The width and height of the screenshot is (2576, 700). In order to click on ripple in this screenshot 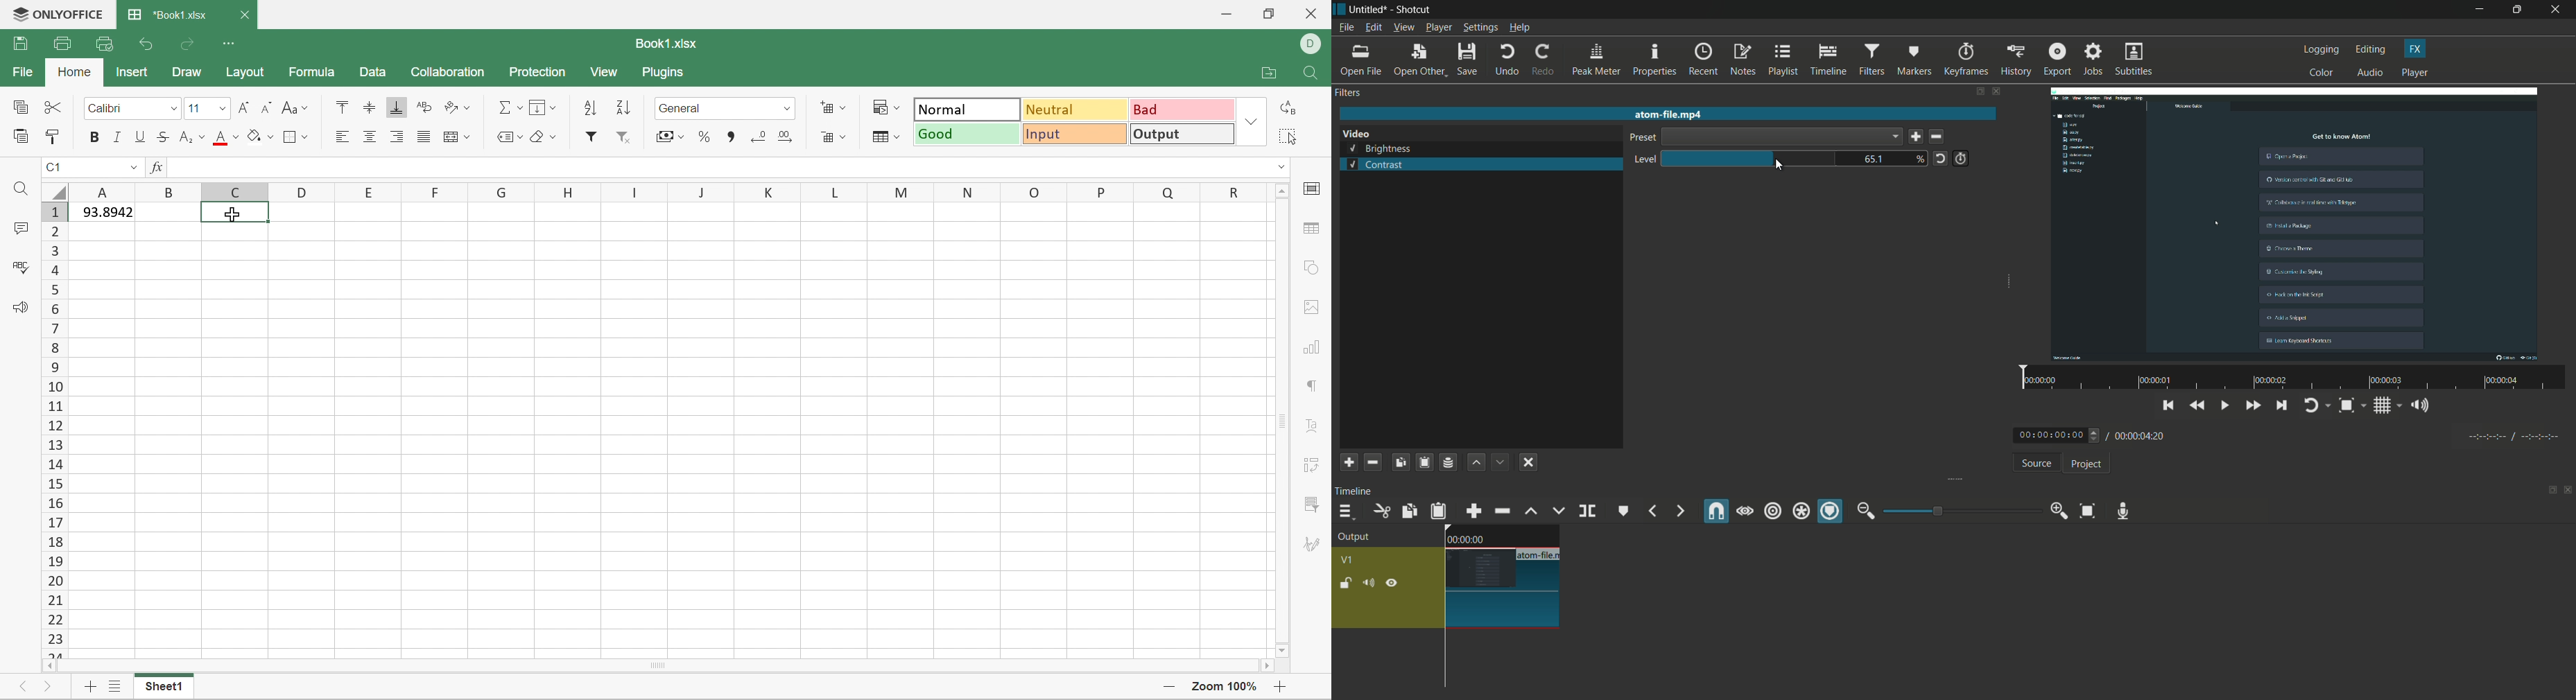, I will do `click(1772, 511)`.